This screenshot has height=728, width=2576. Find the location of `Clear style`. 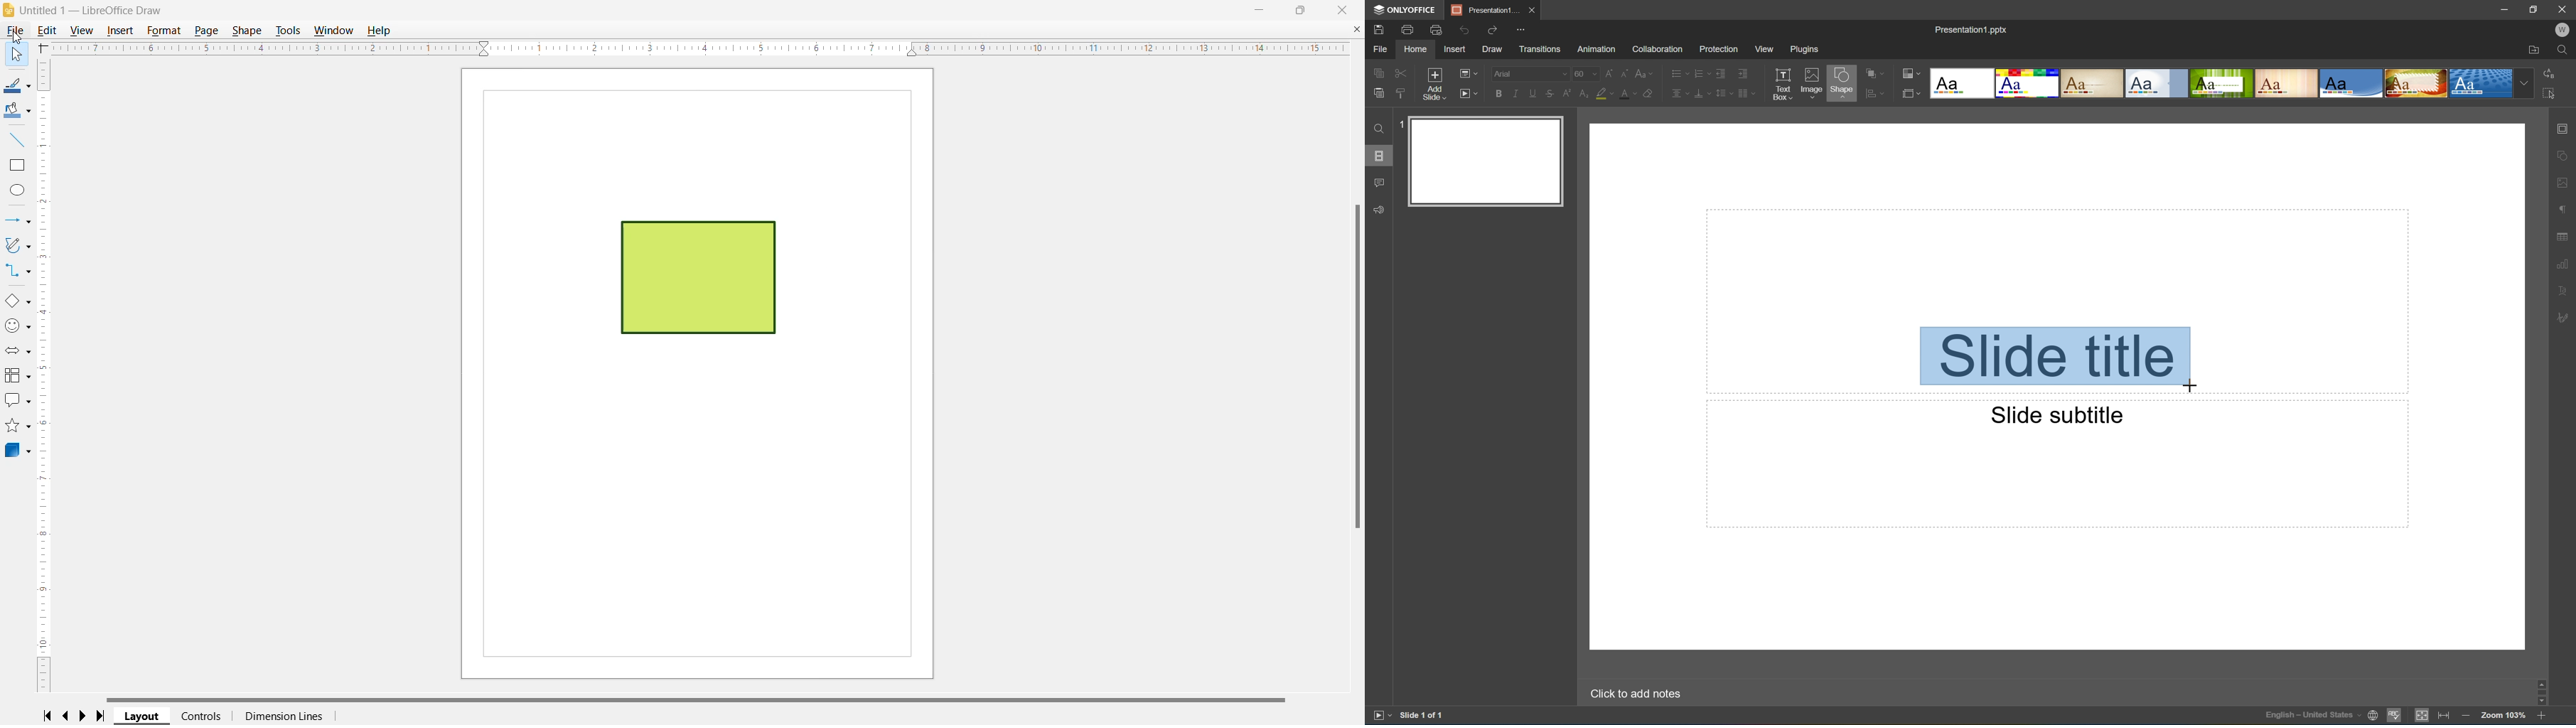

Clear style is located at coordinates (1653, 94).